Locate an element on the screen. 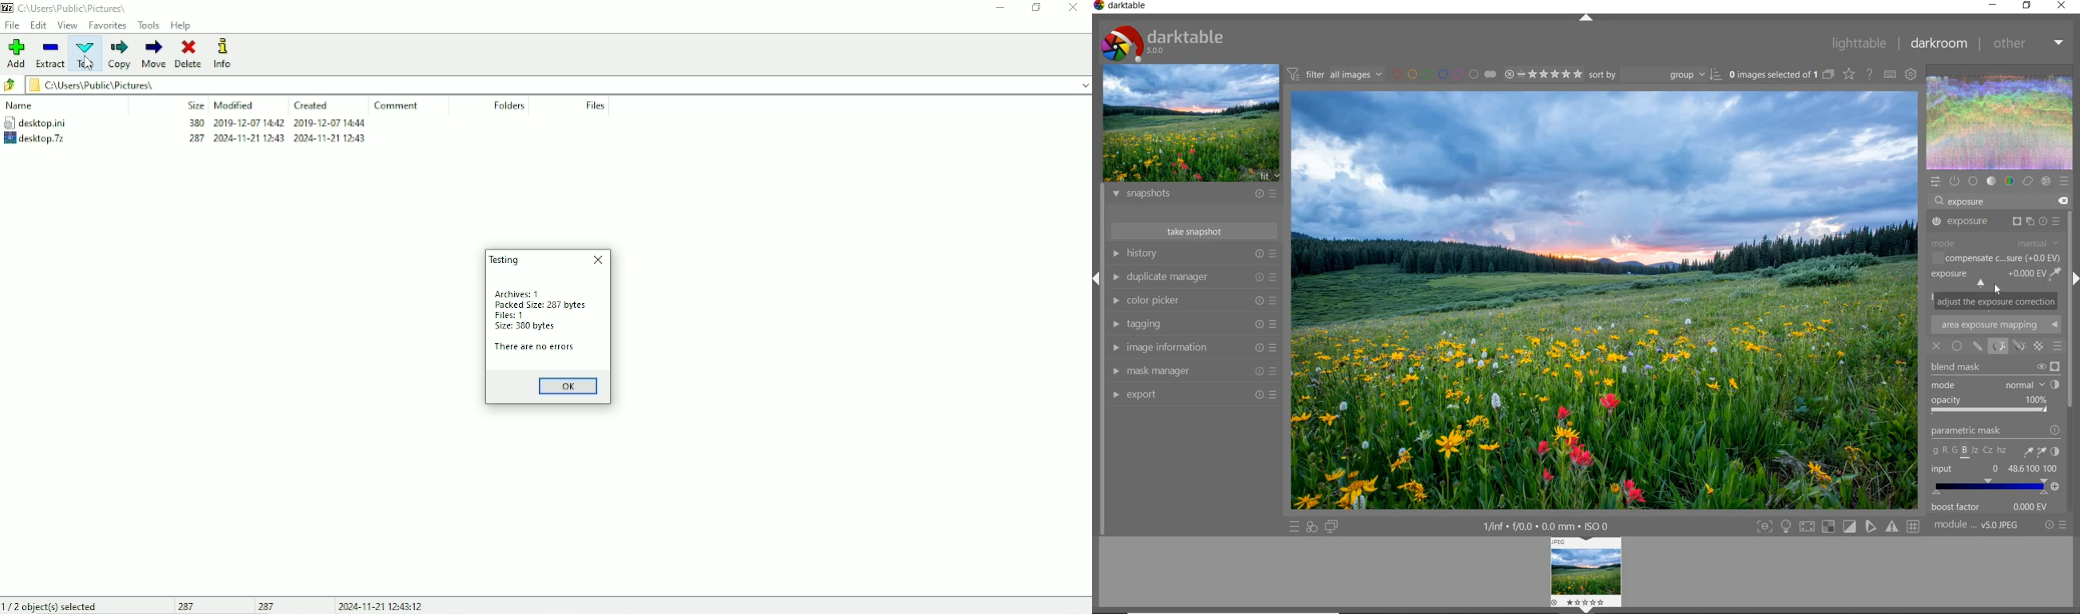  opacity is located at coordinates (1991, 408).